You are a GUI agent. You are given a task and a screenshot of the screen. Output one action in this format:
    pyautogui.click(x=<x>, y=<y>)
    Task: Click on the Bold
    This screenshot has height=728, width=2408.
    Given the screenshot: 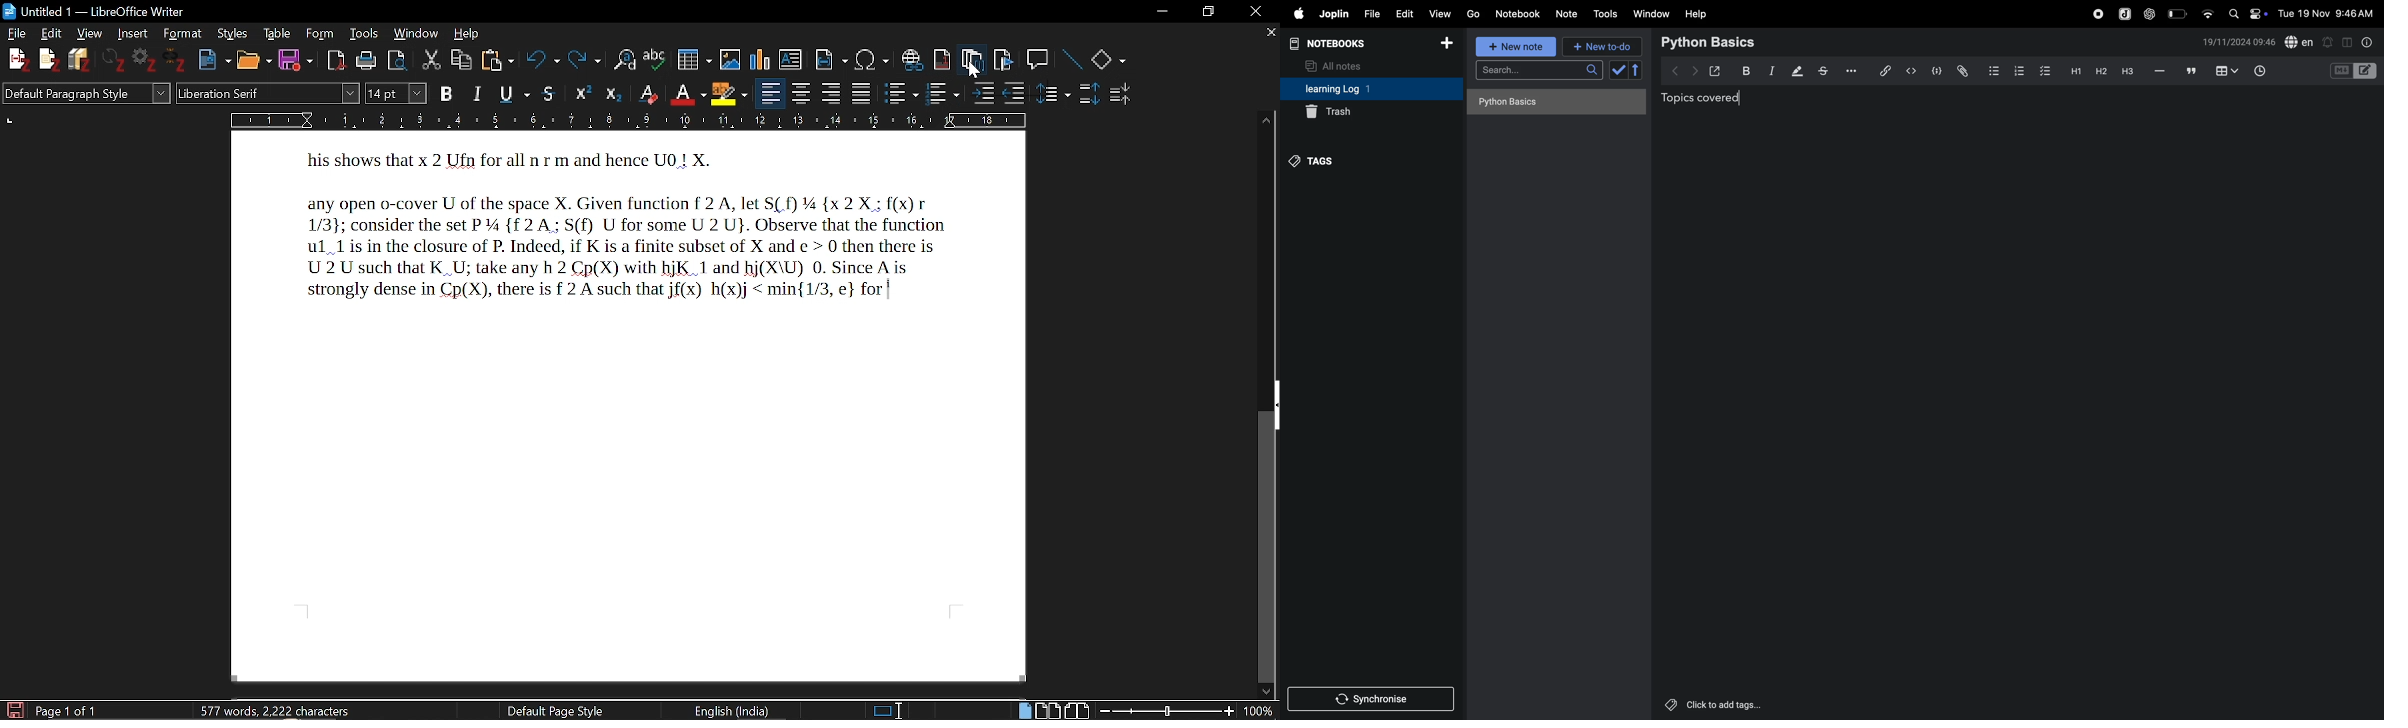 What is the action you would take?
    pyautogui.click(x=448, y=93)
    